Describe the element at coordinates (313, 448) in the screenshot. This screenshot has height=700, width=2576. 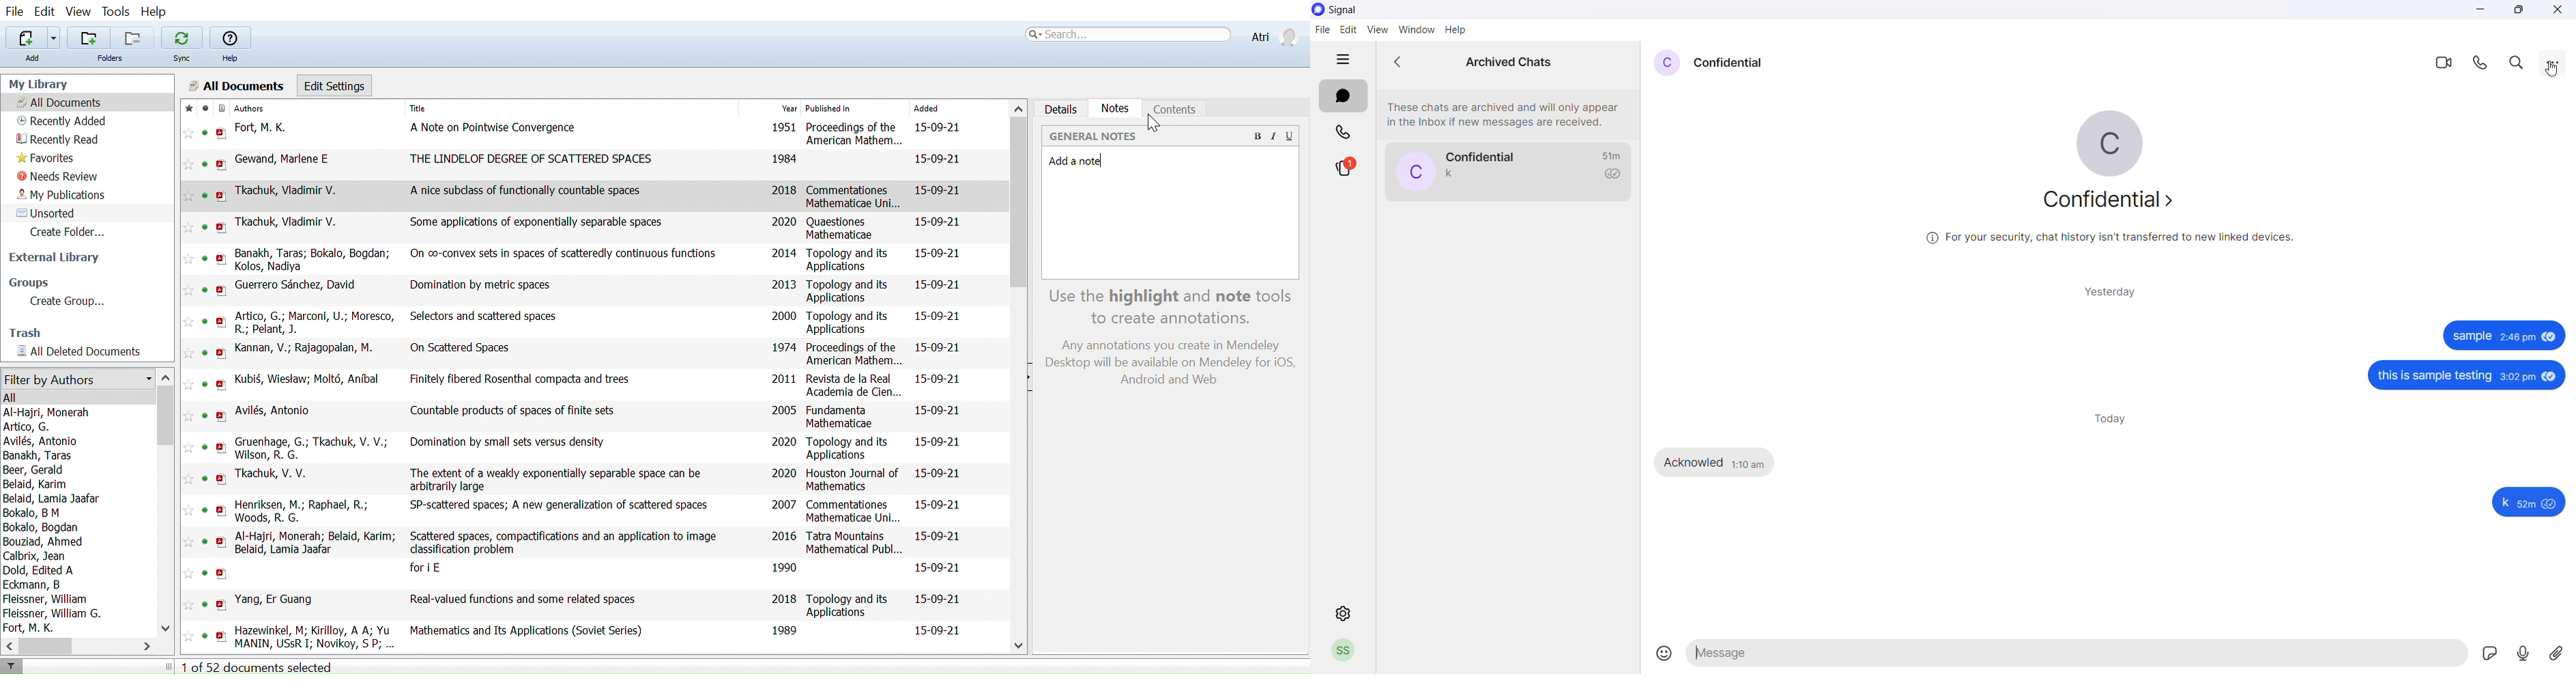
I see `Gruenhage, G.; Tkachuk, V. V.; Wilson, R. G.` at that location.